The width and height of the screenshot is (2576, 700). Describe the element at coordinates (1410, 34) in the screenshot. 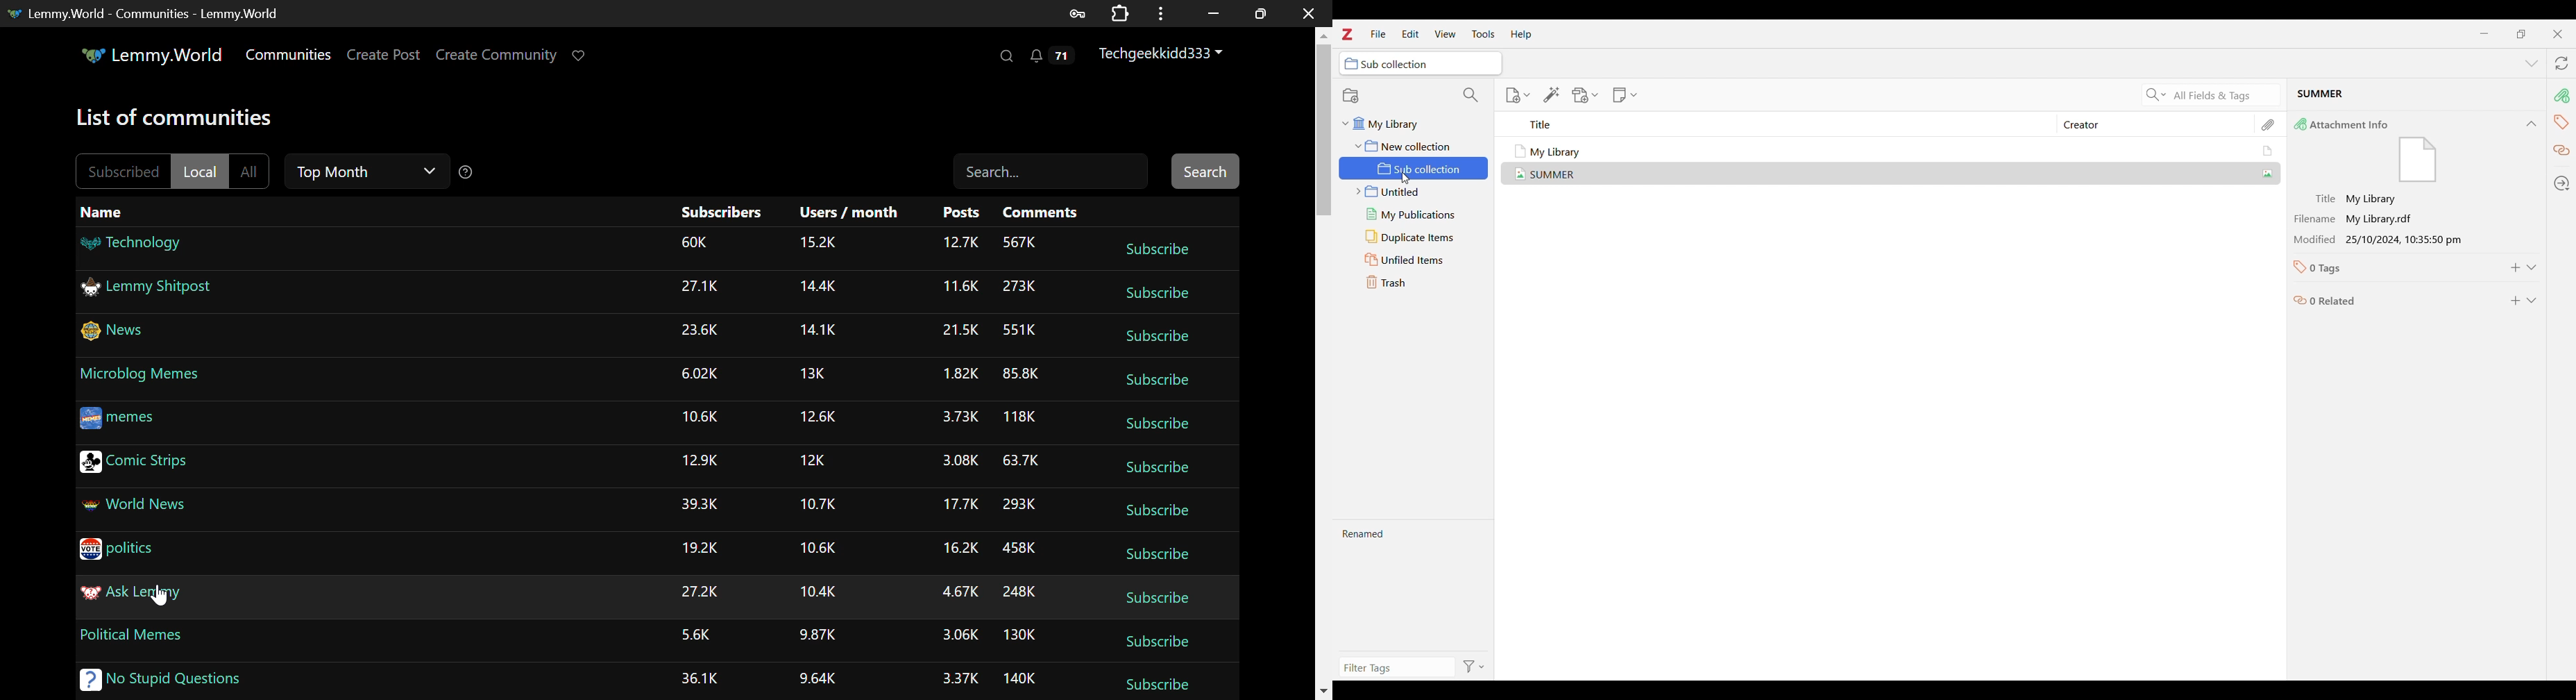

I see `Edit menu` at that location.